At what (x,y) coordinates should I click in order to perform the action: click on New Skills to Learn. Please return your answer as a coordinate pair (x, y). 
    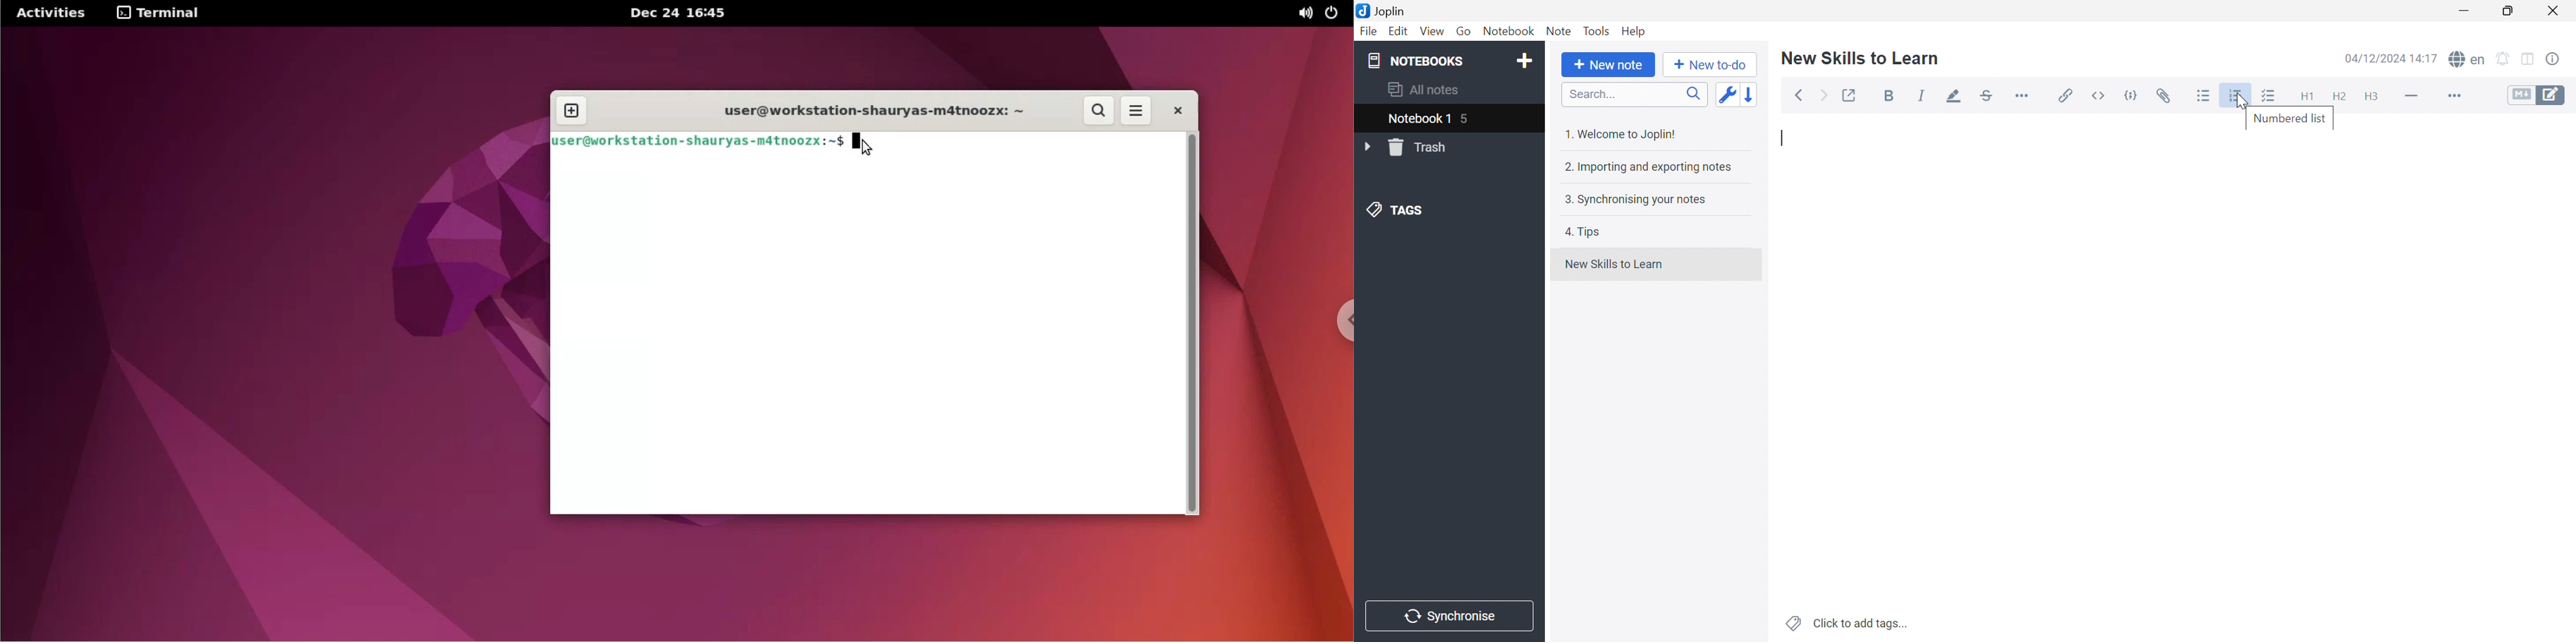
    Looking at the image, I should click on (1861, 57).